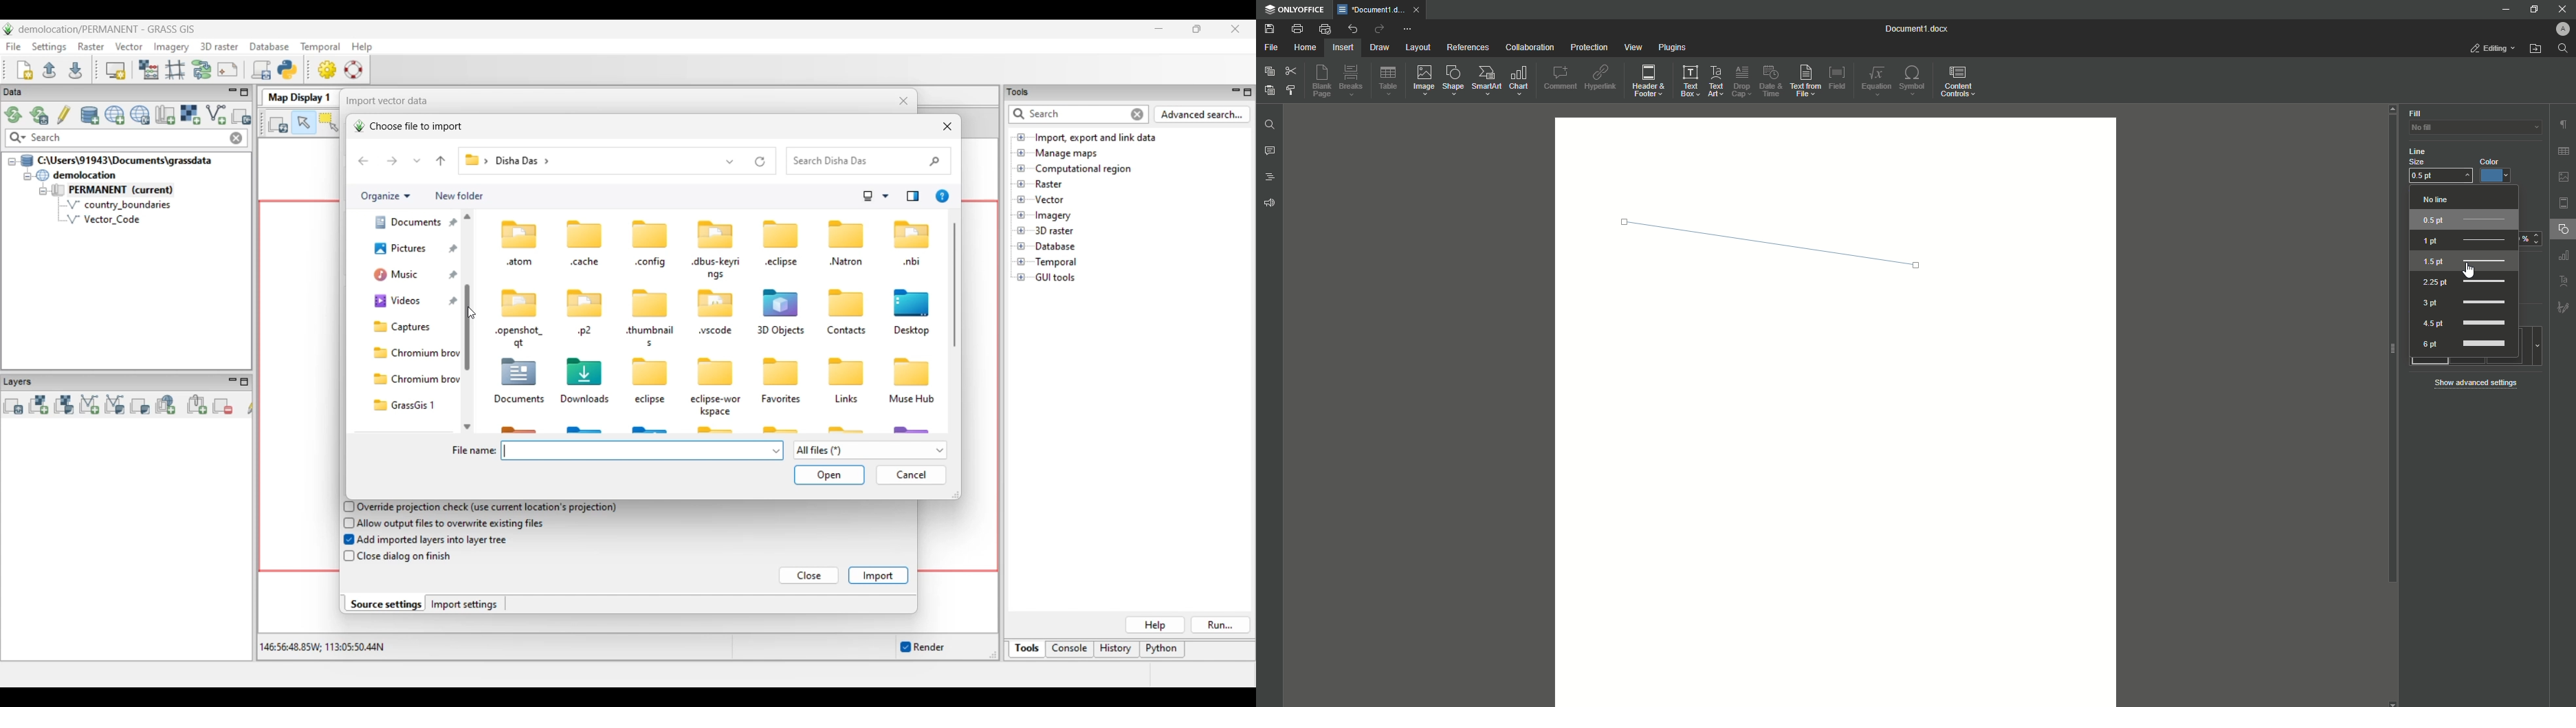 This screenshot has height=728, width=2576. Describe the element at coordinates (1717, 80) in the screenshot. I see `Text Art` at that location.